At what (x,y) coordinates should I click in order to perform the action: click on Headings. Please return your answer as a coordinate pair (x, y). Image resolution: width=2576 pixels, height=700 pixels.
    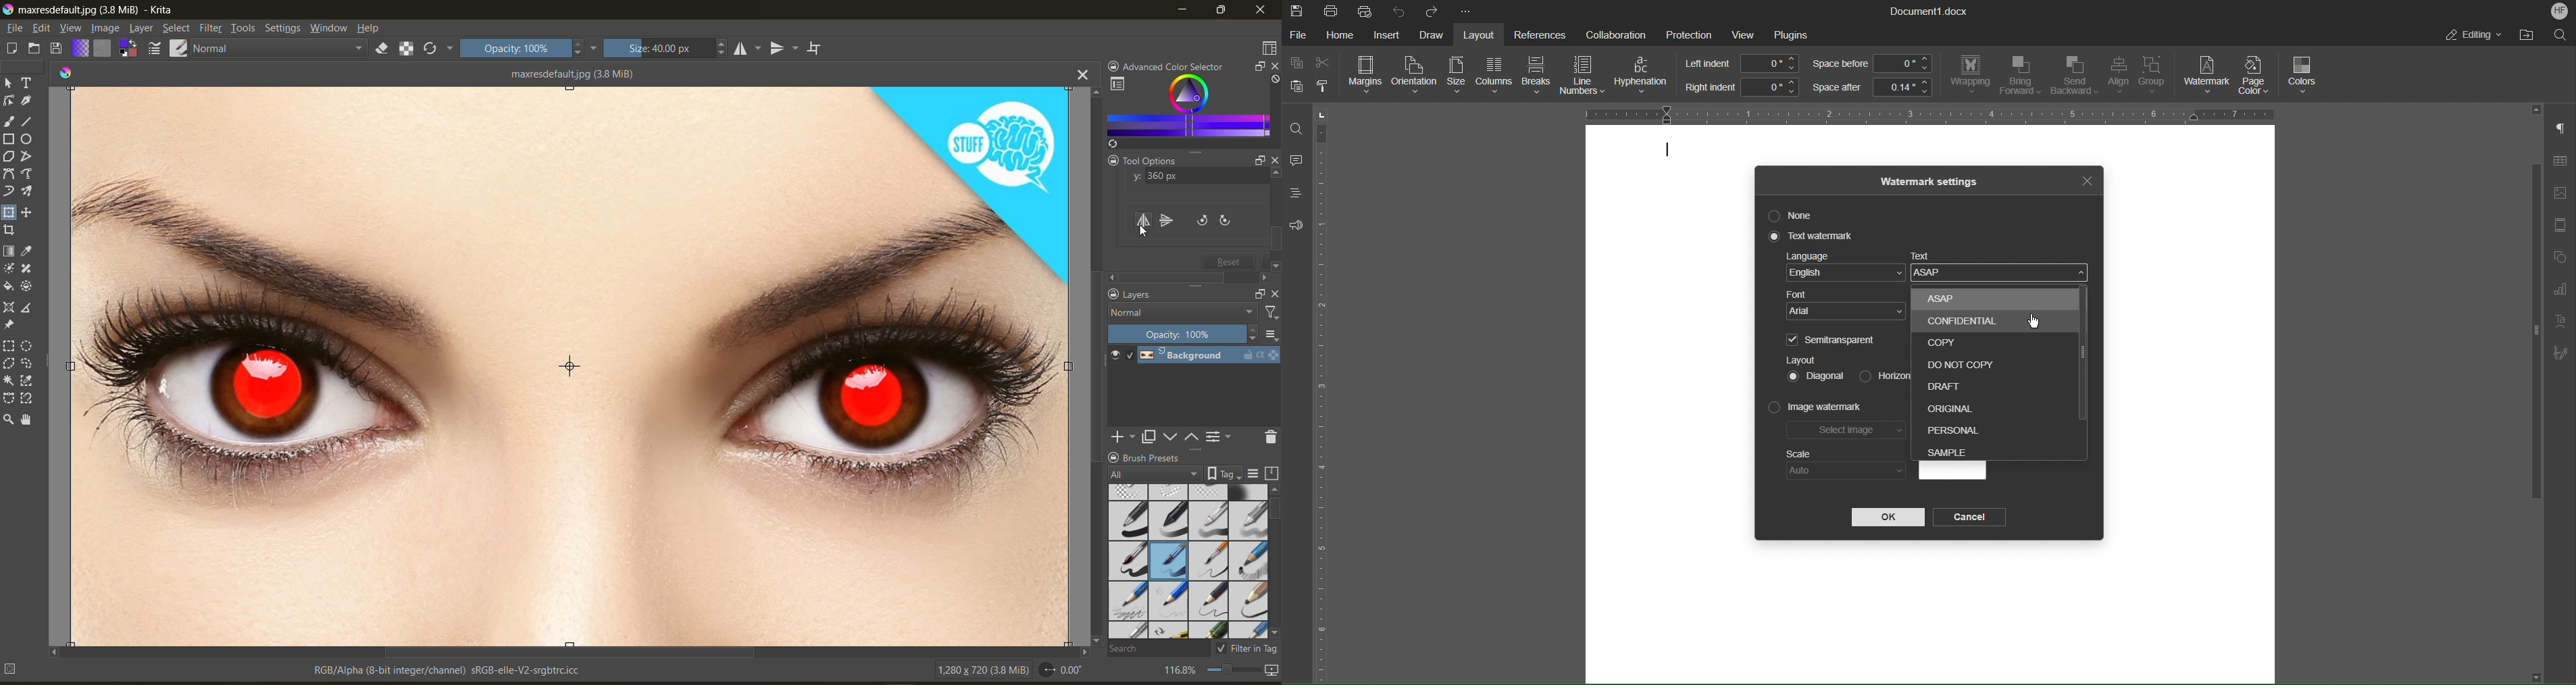
    Looking at the image, I should click on (1295, 193).